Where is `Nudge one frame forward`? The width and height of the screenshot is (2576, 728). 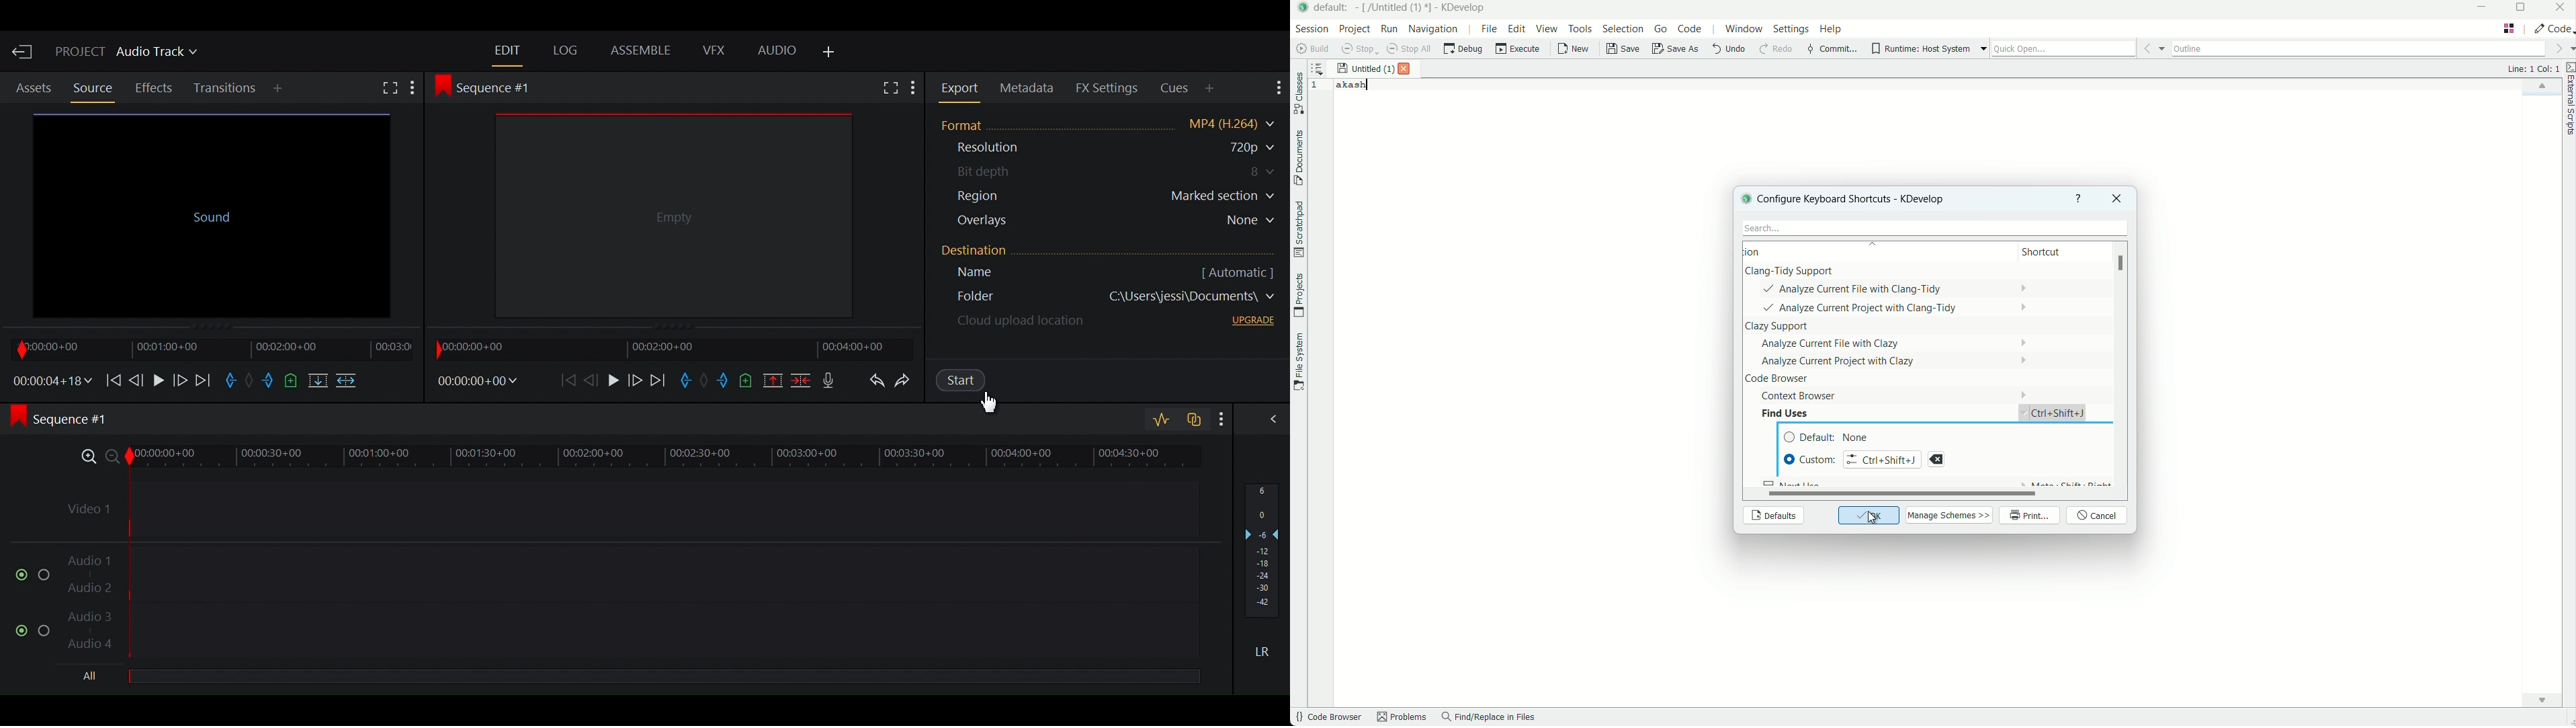
Nudge one frame forward is located at coordinates (635, 380).